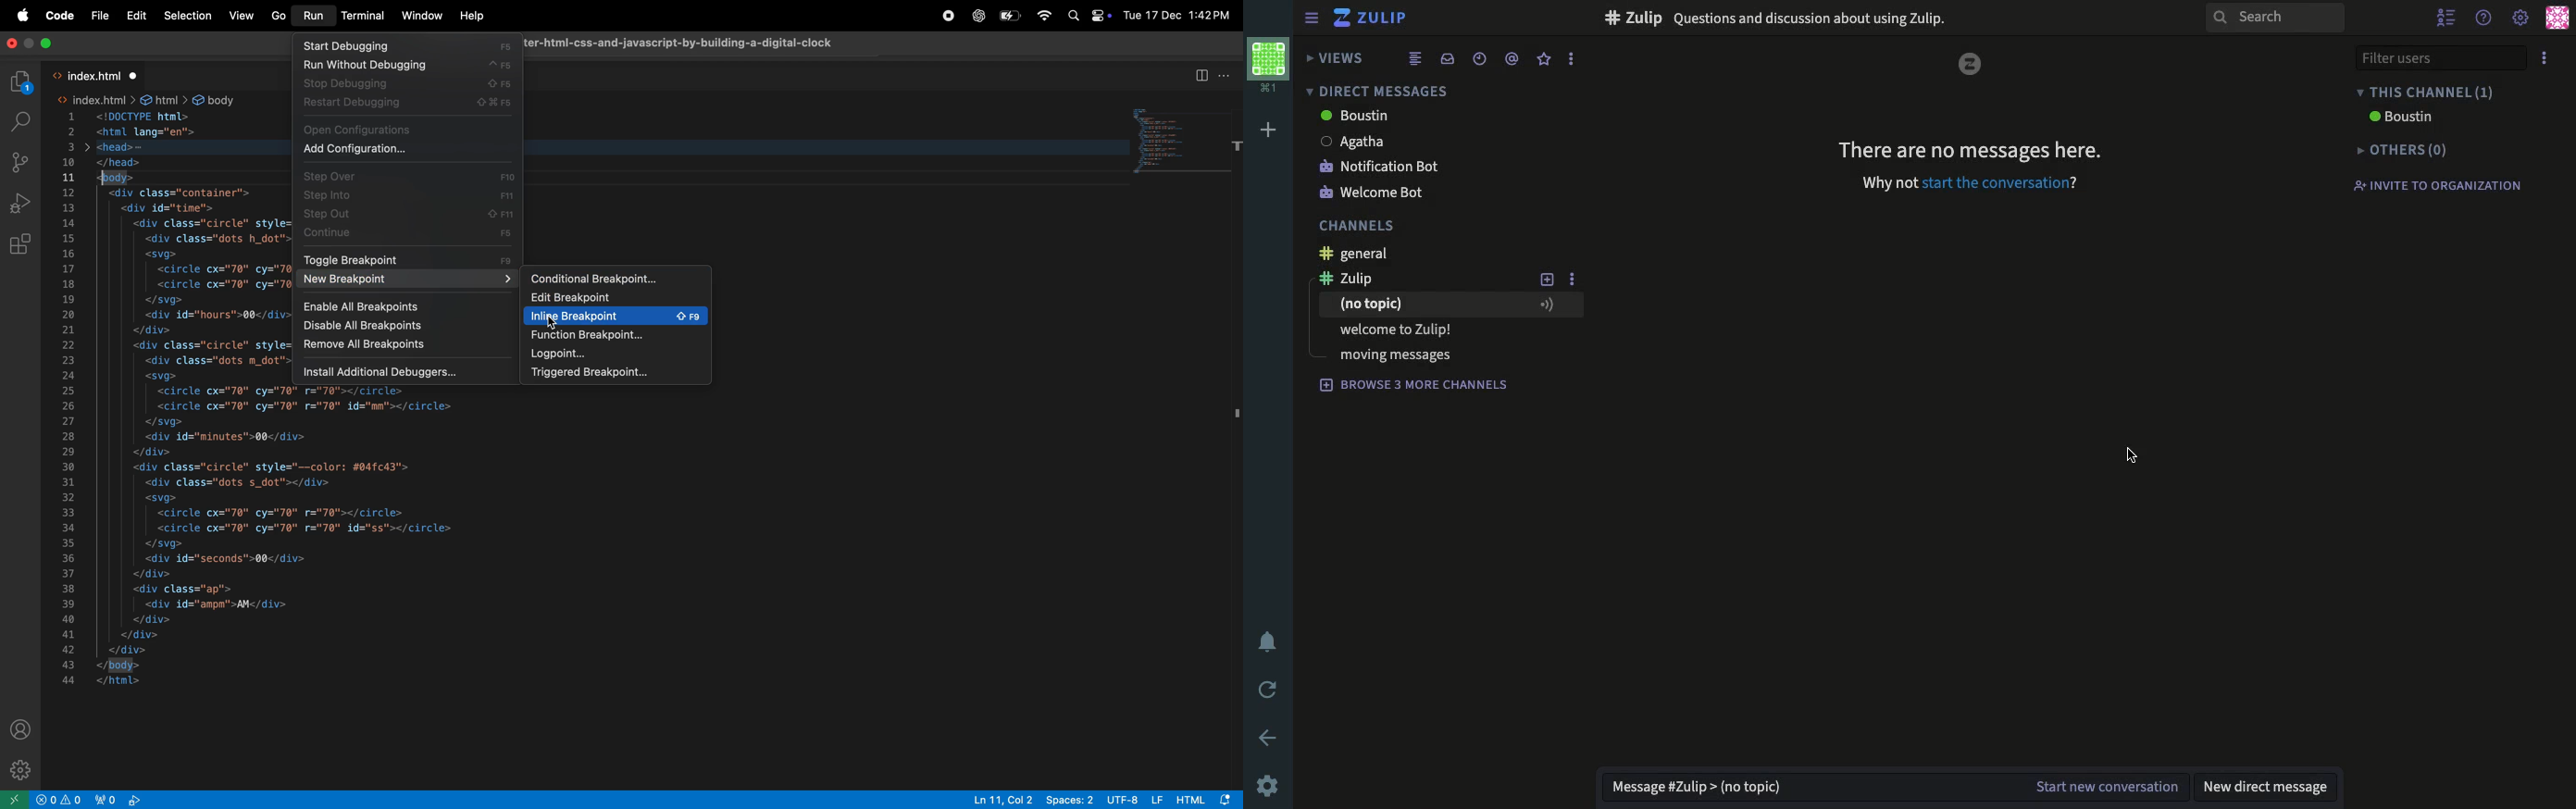 This screenshot has height=812, width=2576. I want to click on ln 11, col 2, so click(1001, 799).